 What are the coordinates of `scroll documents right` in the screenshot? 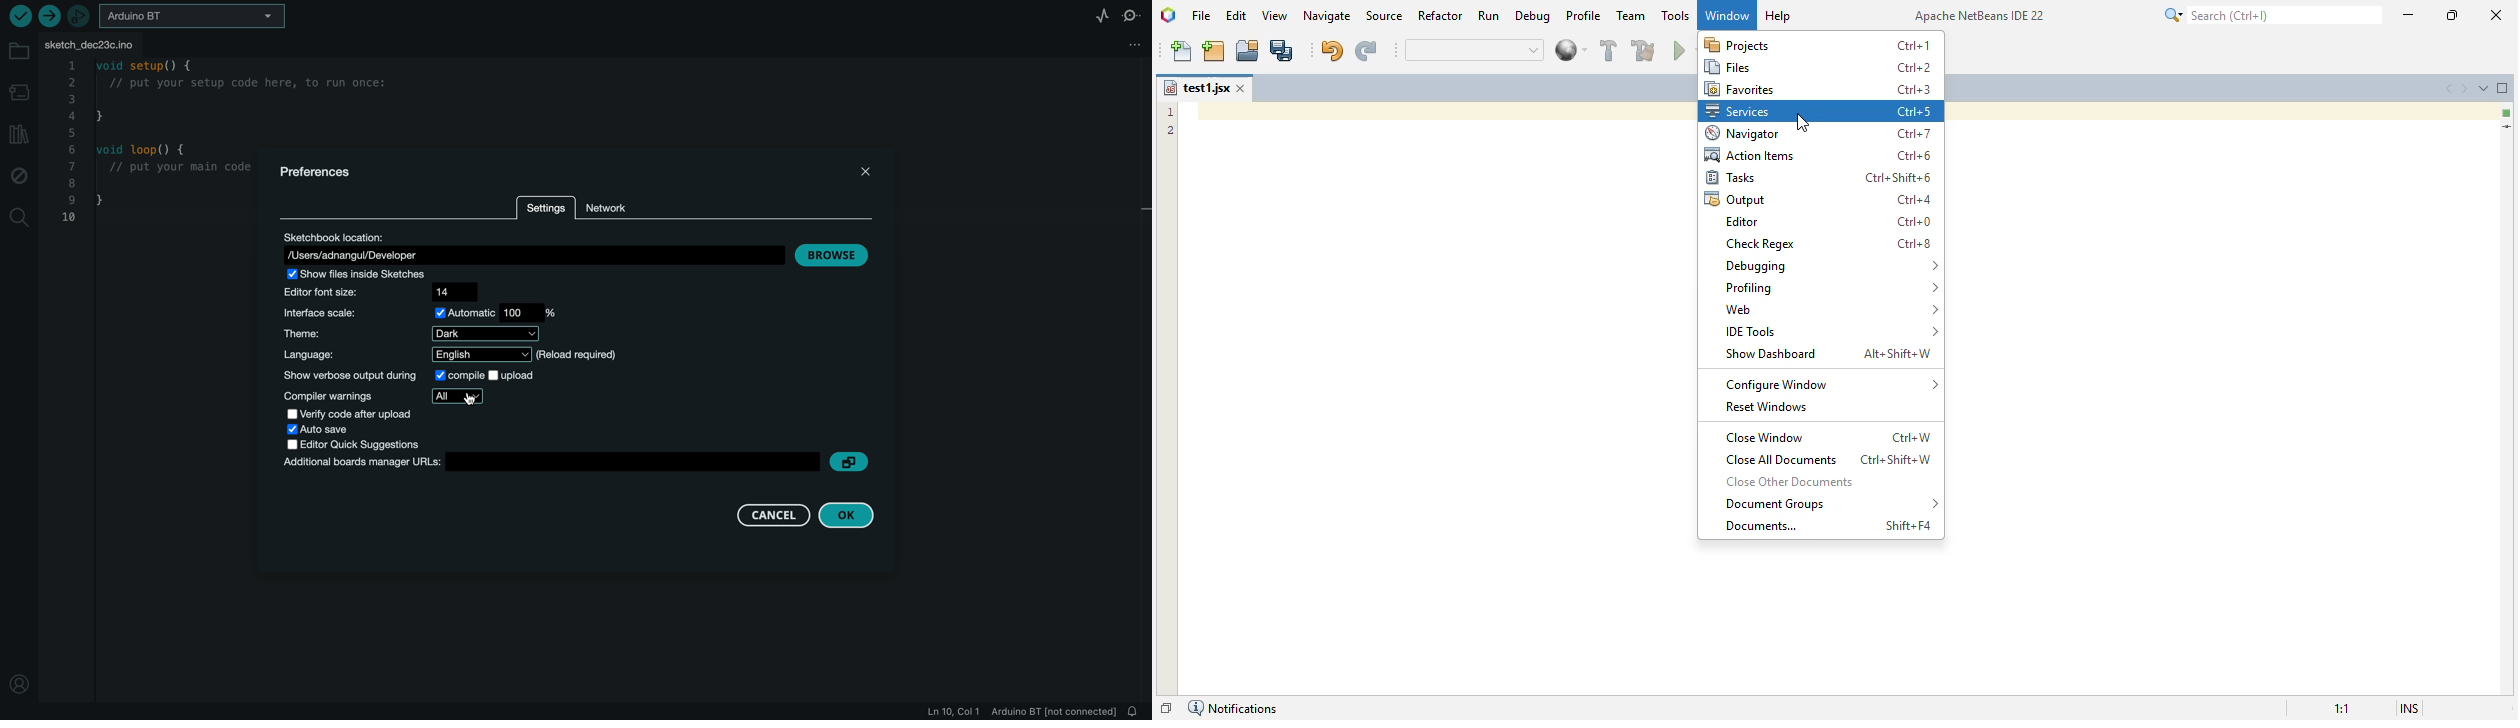 It's located at (2465, 88).